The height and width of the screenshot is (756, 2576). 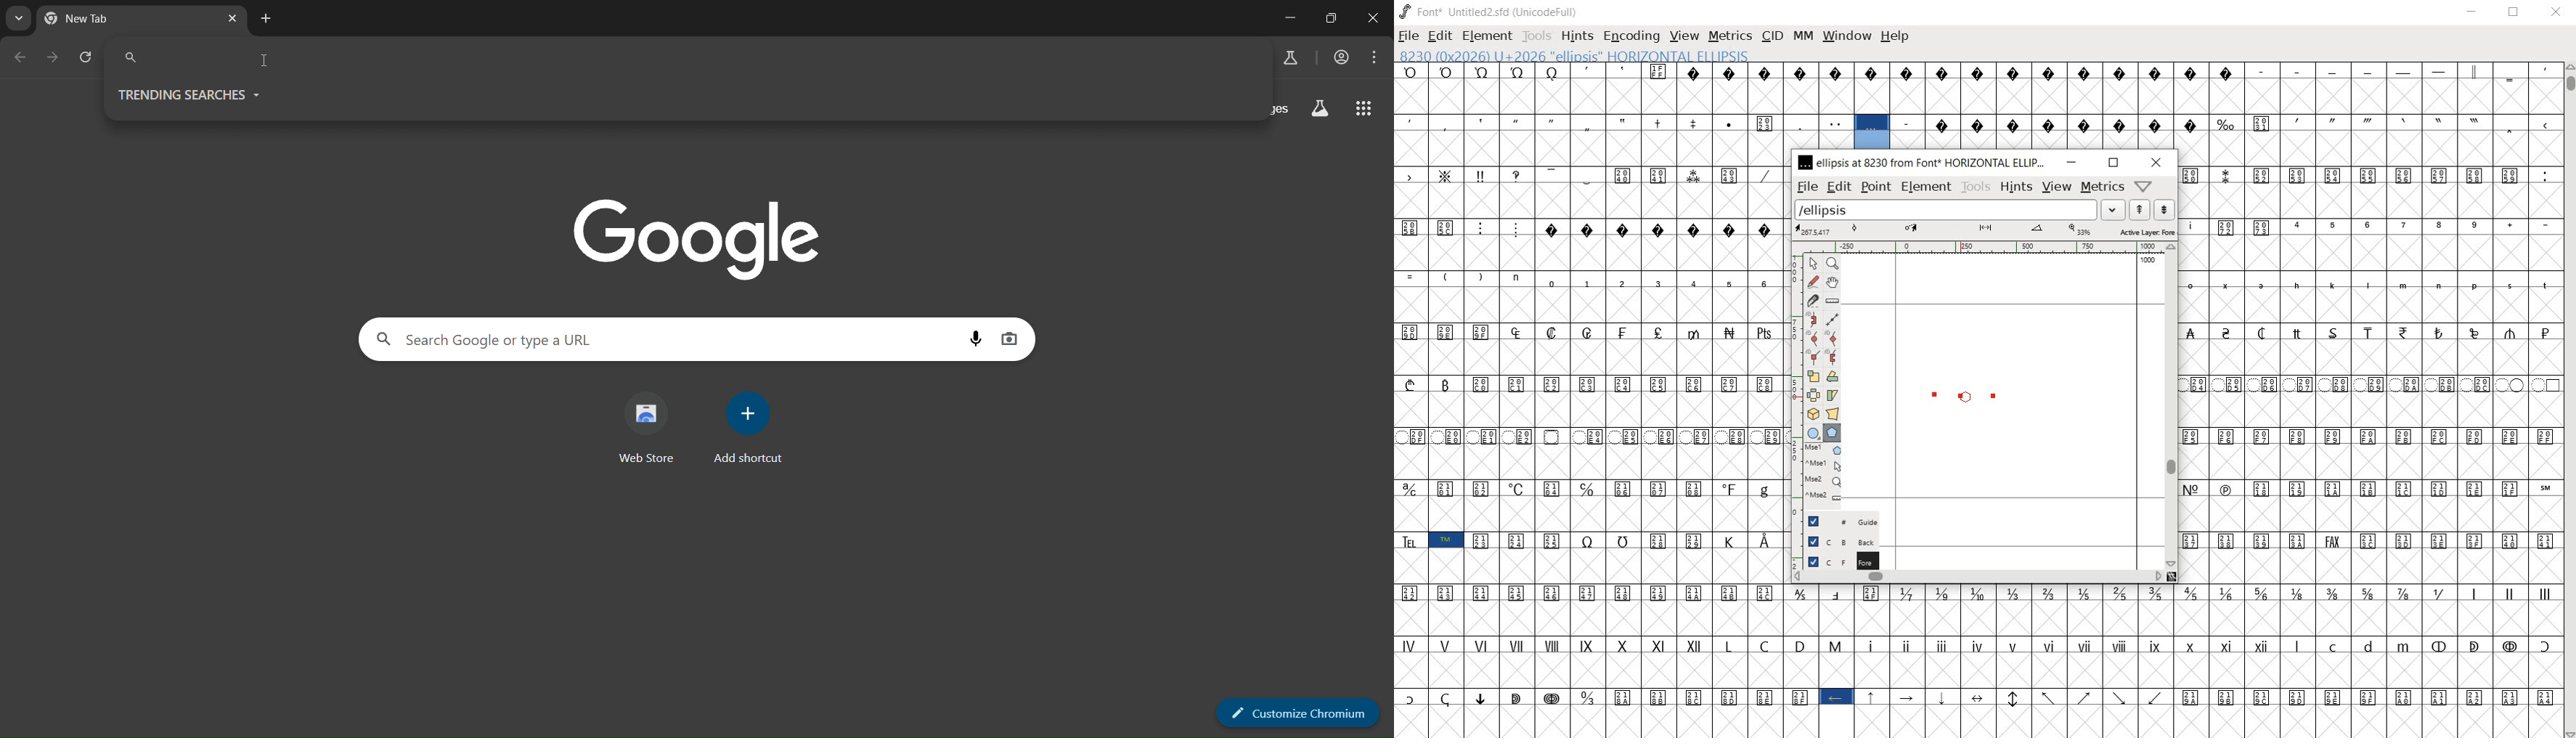 What do you see at coordinates (2140, 210) in the screenshot?
I see `show the next word on the list` at bounding box center [2140, 210].